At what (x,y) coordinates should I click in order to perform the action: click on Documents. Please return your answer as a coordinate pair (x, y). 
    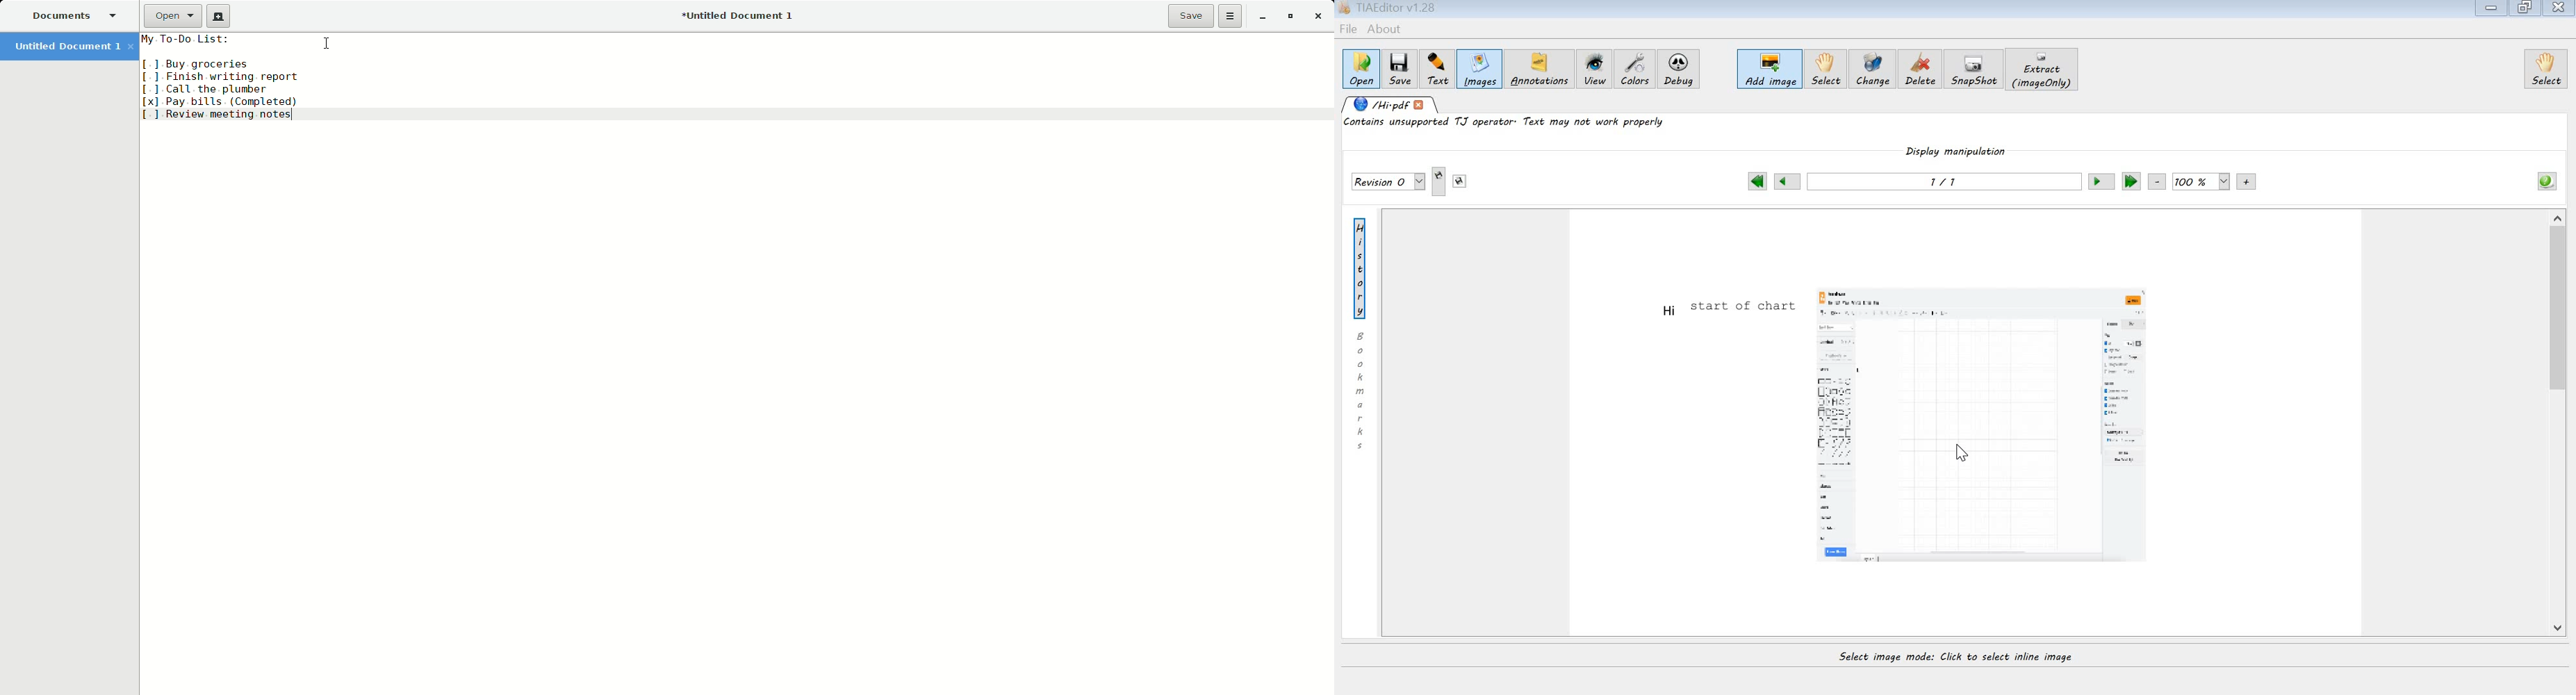
    Looking at the image, I should click on (75, 15).